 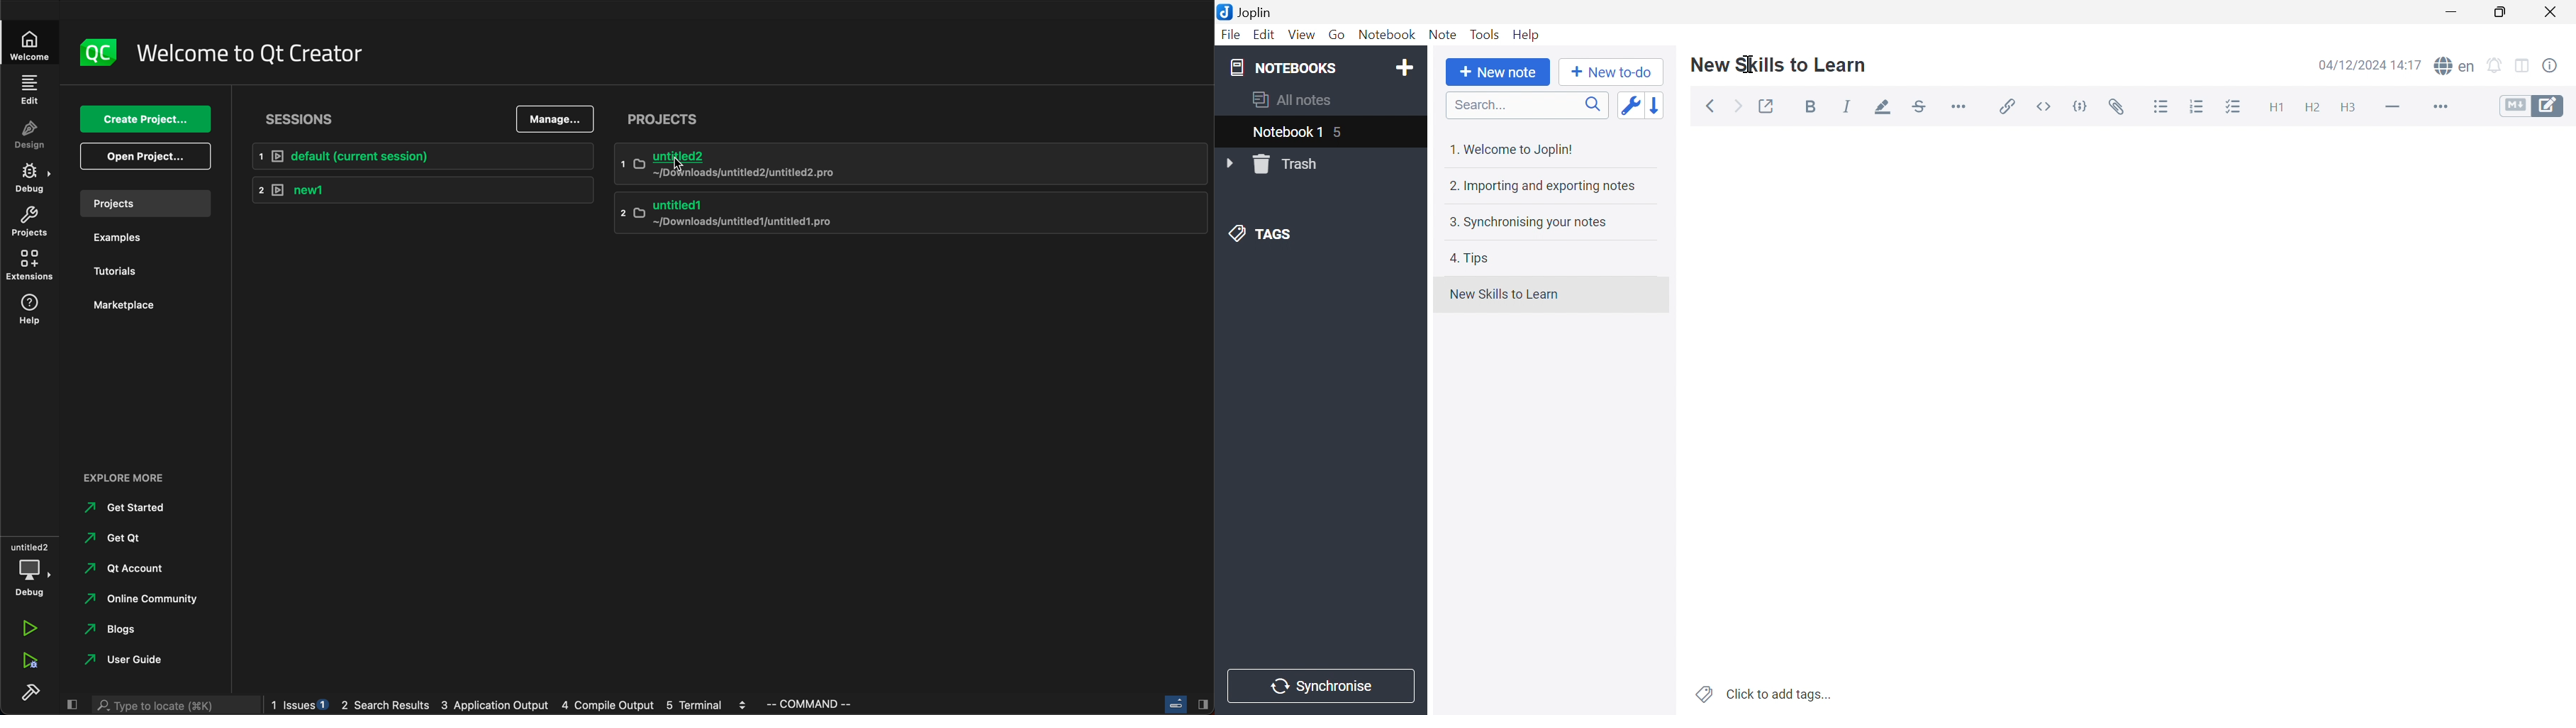 I want to click on Highlight, so click(x=1879, y=109).